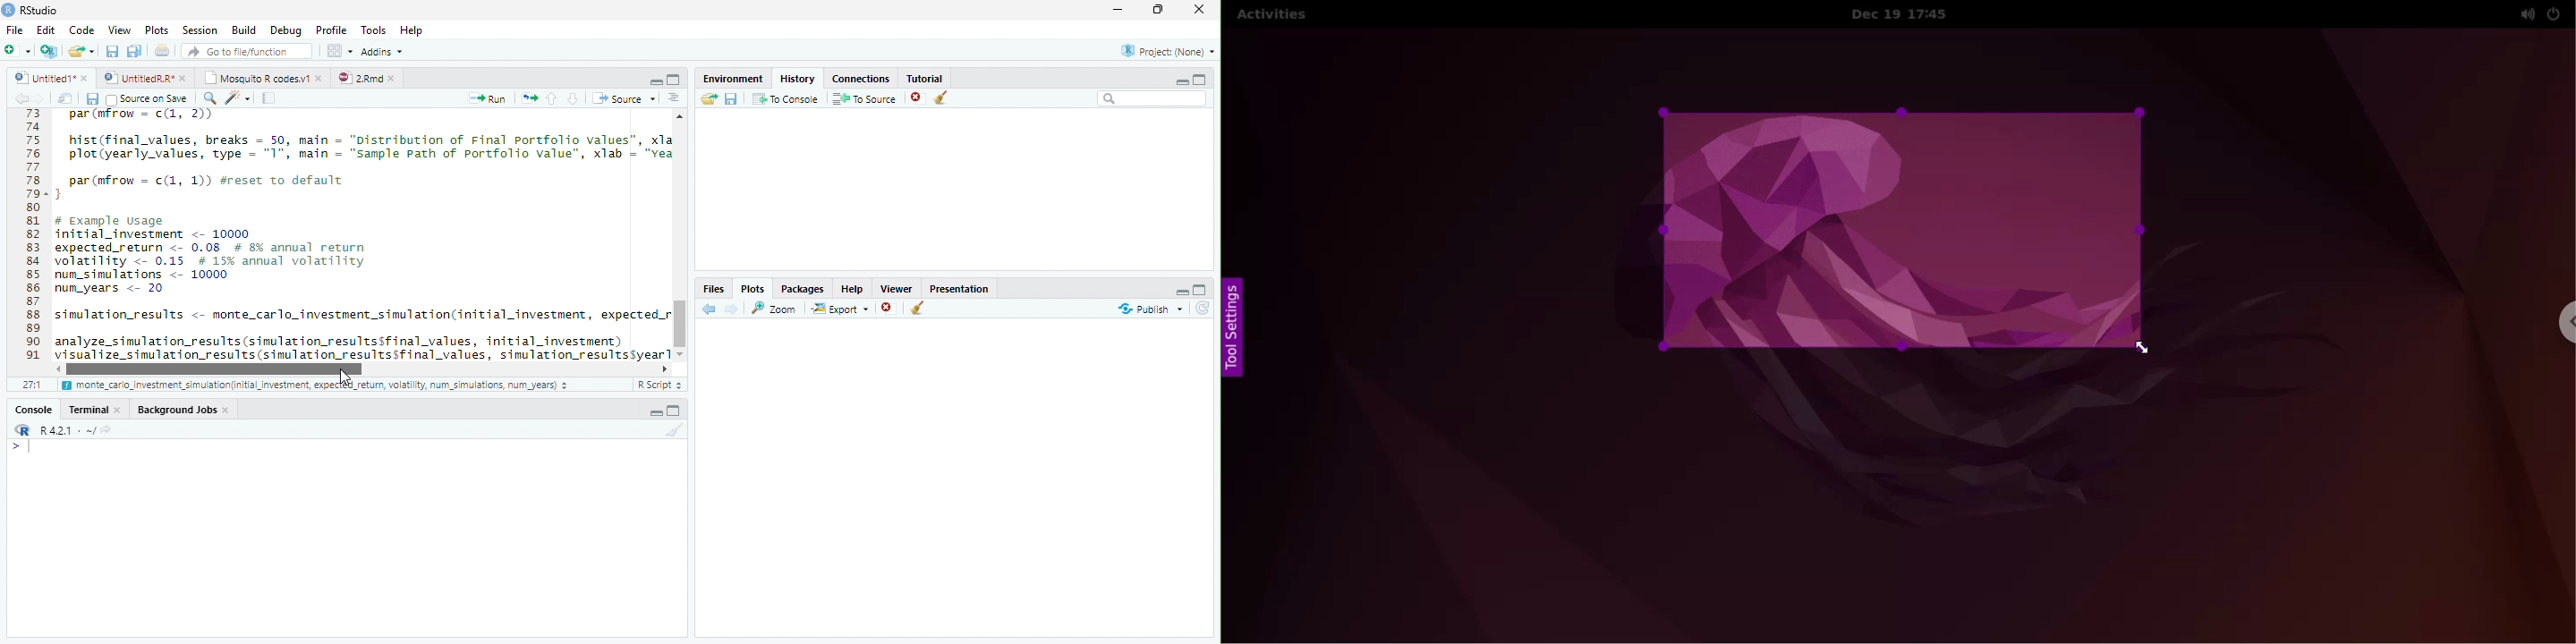 This screenshot has width=2576, height=644. What do you see at coordinates (285, 30) in the screenshot?
I see `Debug` at bounding box center [285, 30].